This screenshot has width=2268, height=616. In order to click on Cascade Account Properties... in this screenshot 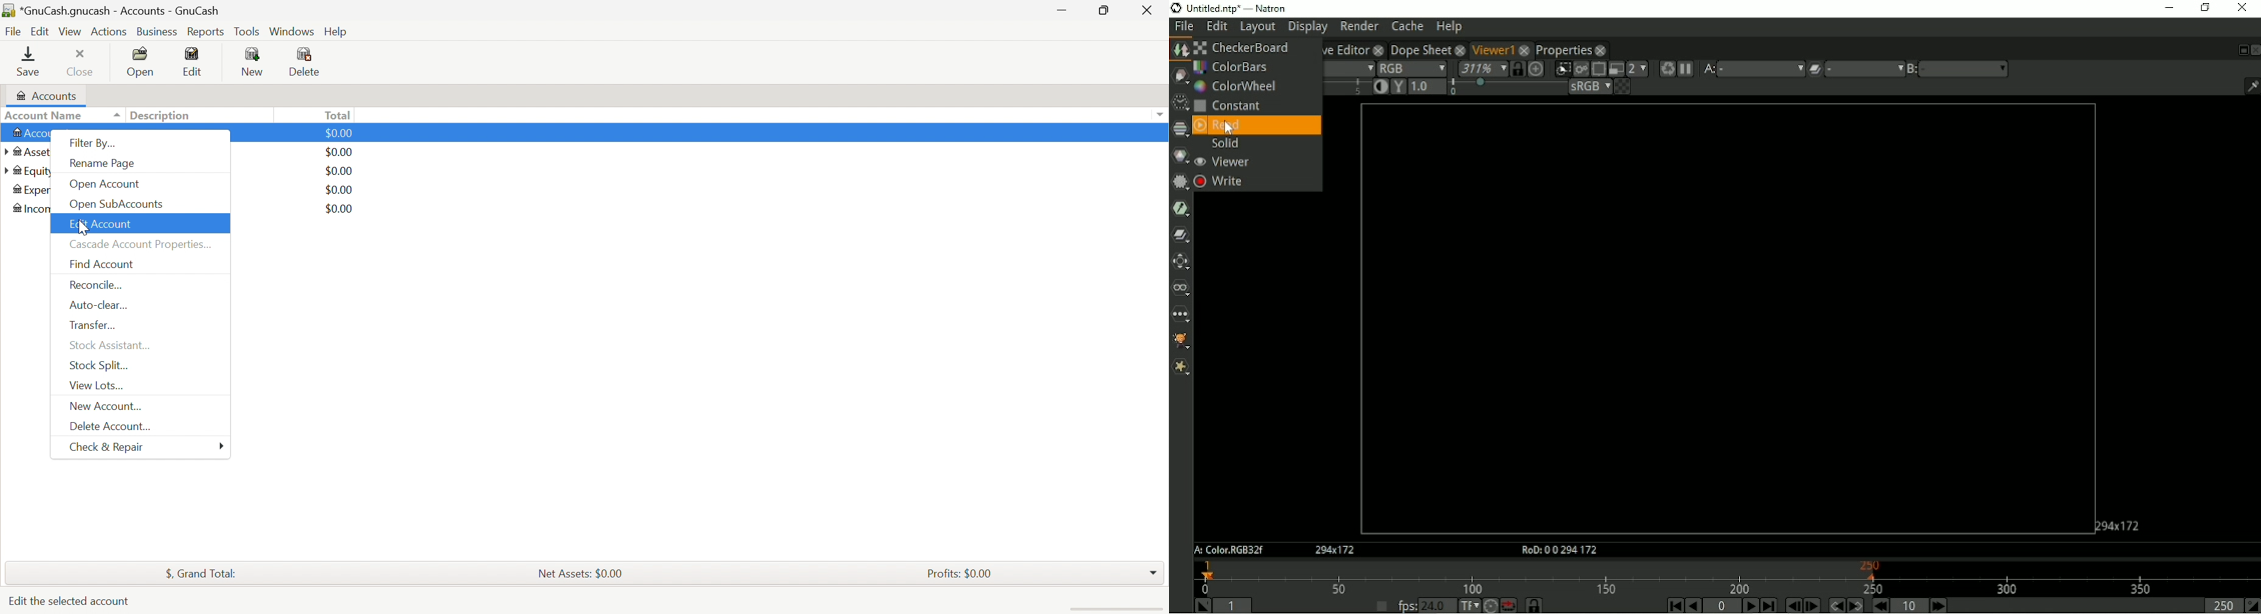, I will do `click(141, 244)`.